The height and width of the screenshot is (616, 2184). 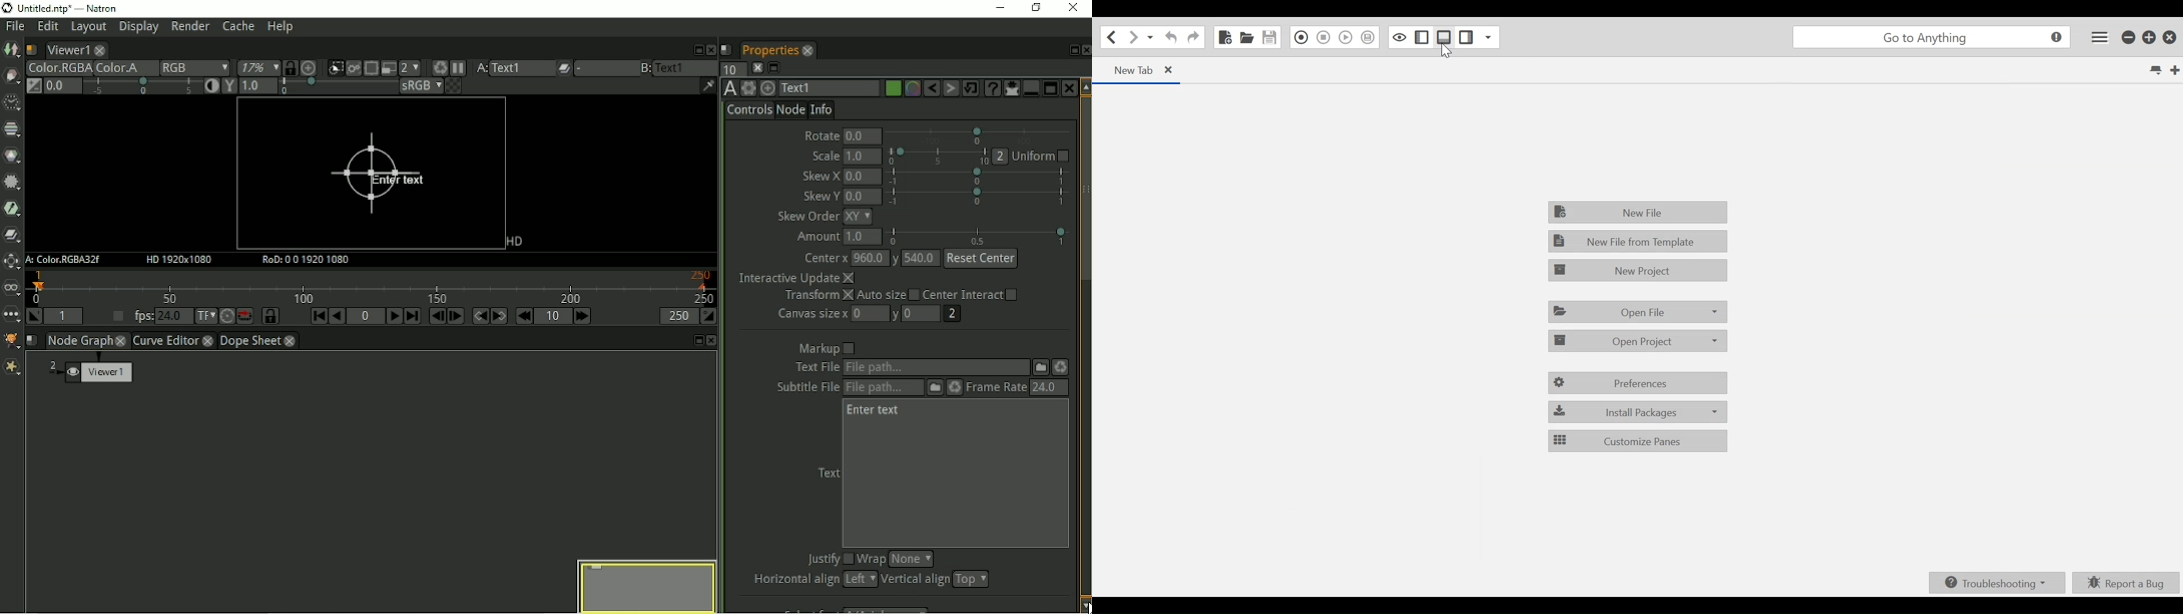 What do you see at coordinates (257, 87) in the screenshot?
I see `Viewer gamma correction` at bounding box center [257, 87].